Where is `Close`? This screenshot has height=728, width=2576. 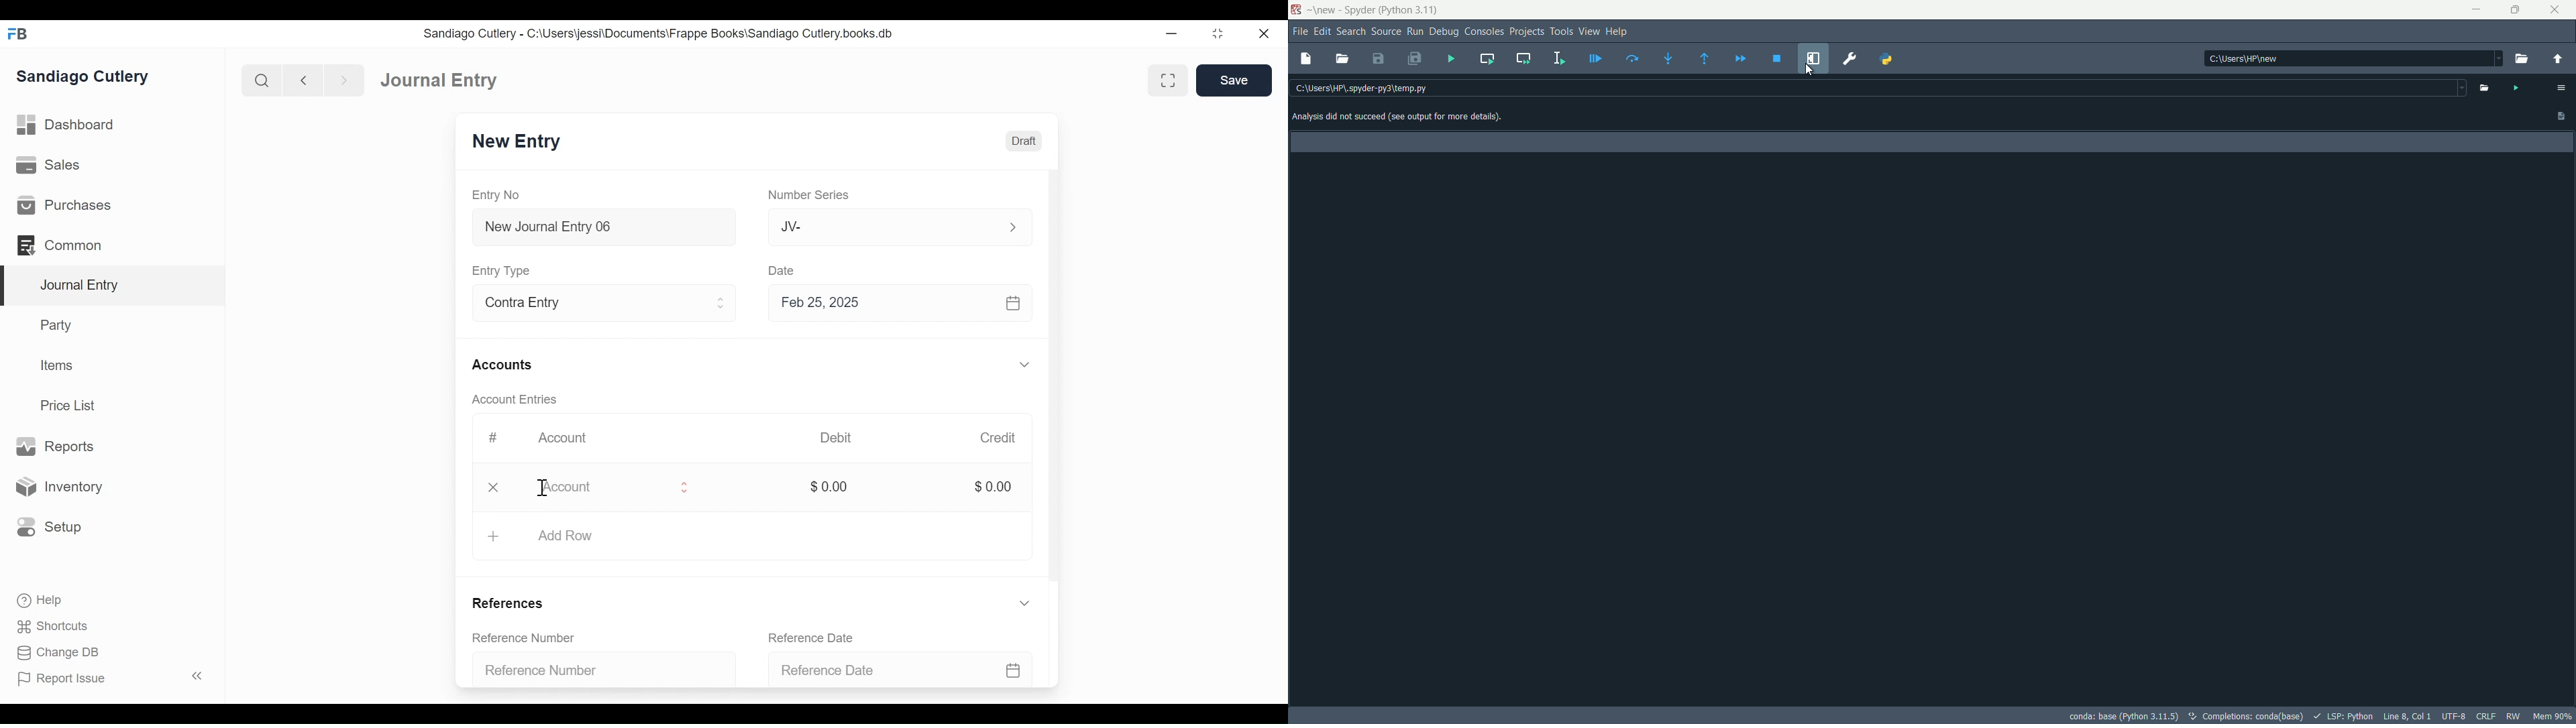 Close is located at coordinates (1266, 33).